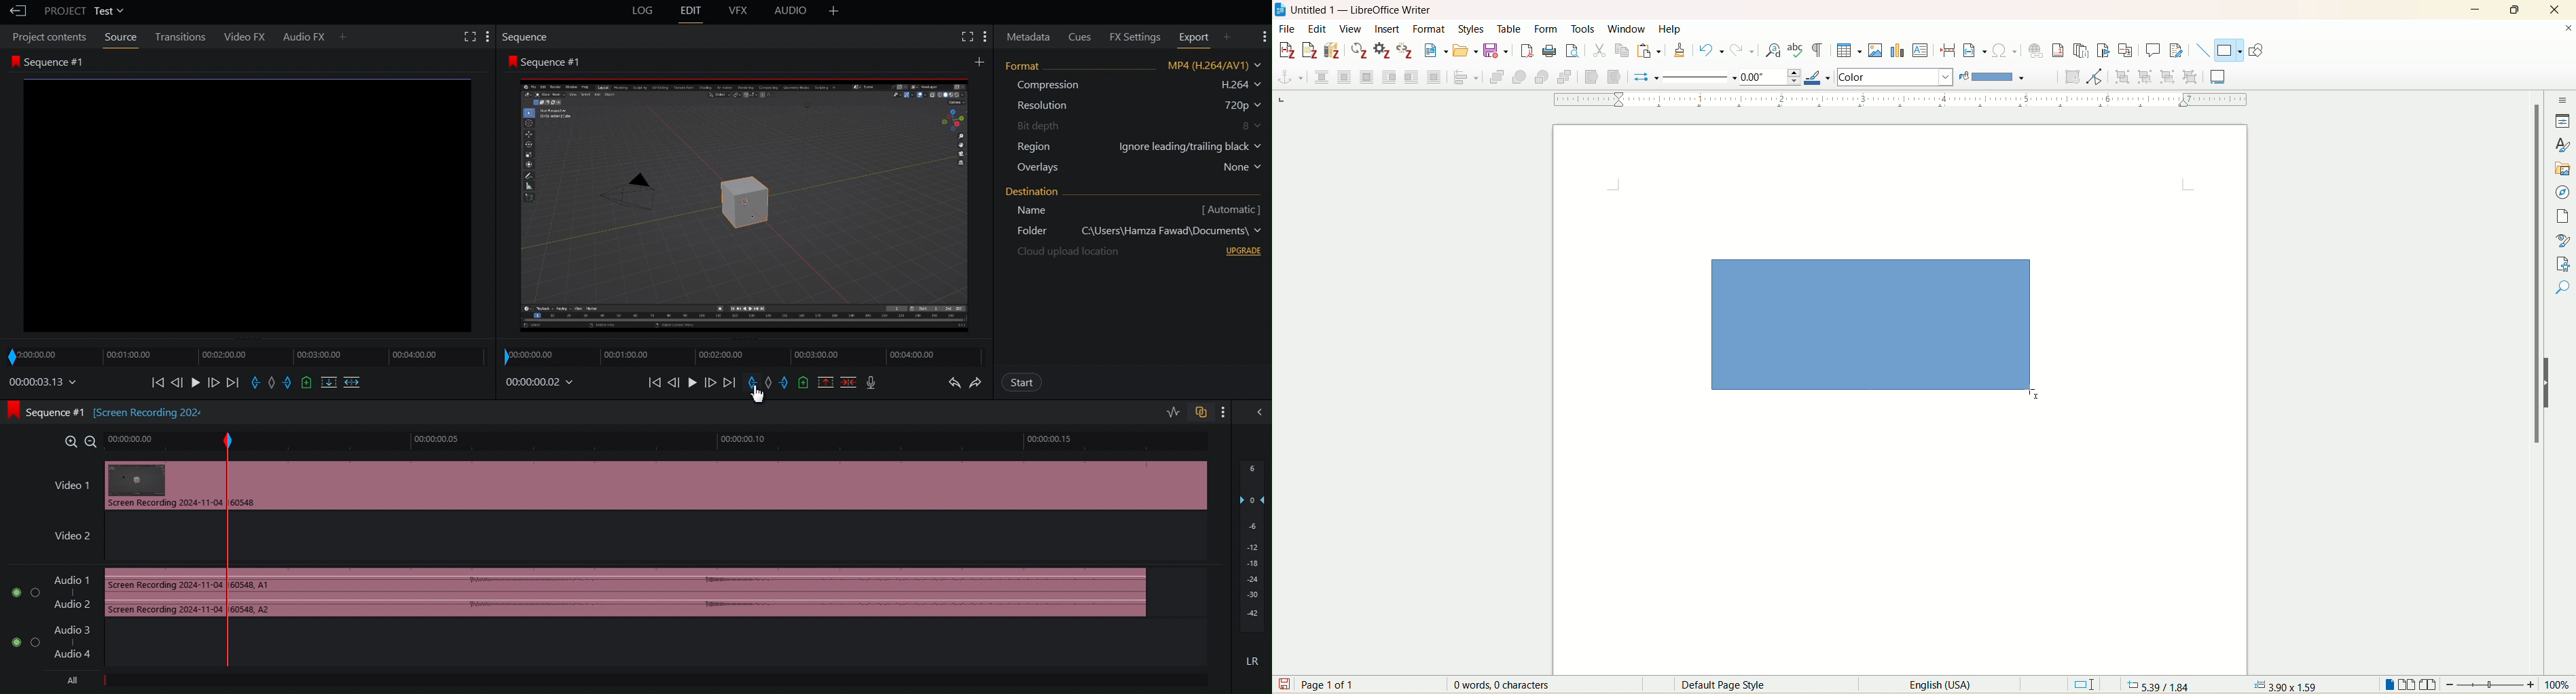 The height and width of the screenshot is (700, 2576). I want to click on align objects, so click(1467, 77).